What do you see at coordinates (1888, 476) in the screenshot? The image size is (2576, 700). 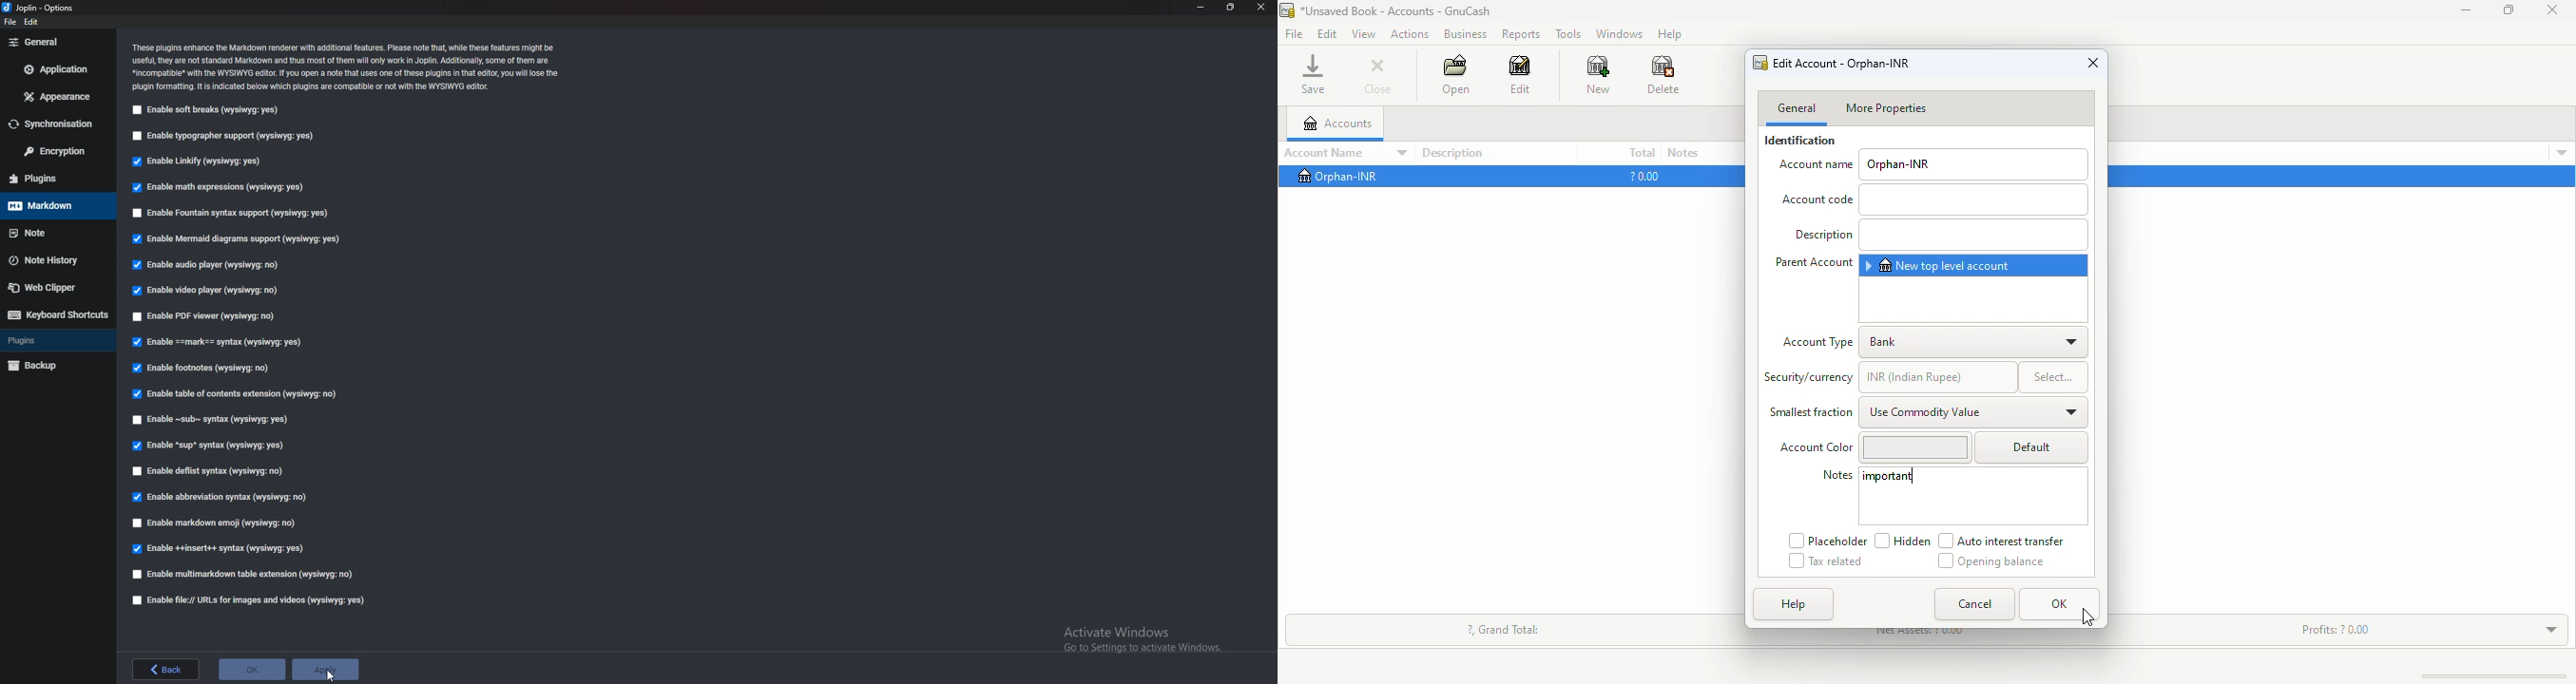 I see `important` at bounding box center [1888, 476].